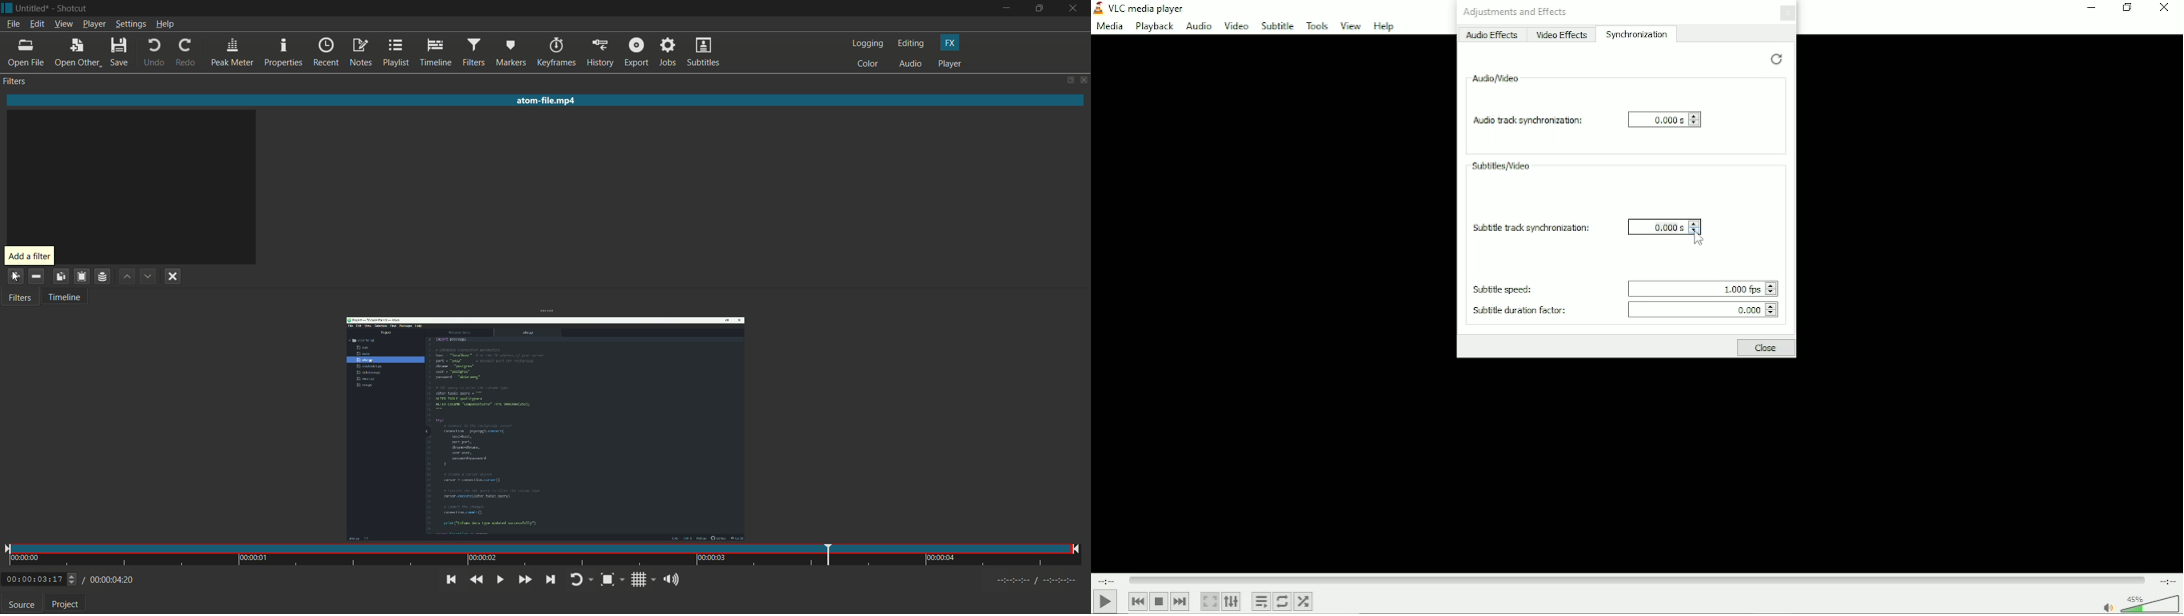  Describe the element at coordinates (1108, 580) in the screenshot. I see `Elapsed time` at that location.